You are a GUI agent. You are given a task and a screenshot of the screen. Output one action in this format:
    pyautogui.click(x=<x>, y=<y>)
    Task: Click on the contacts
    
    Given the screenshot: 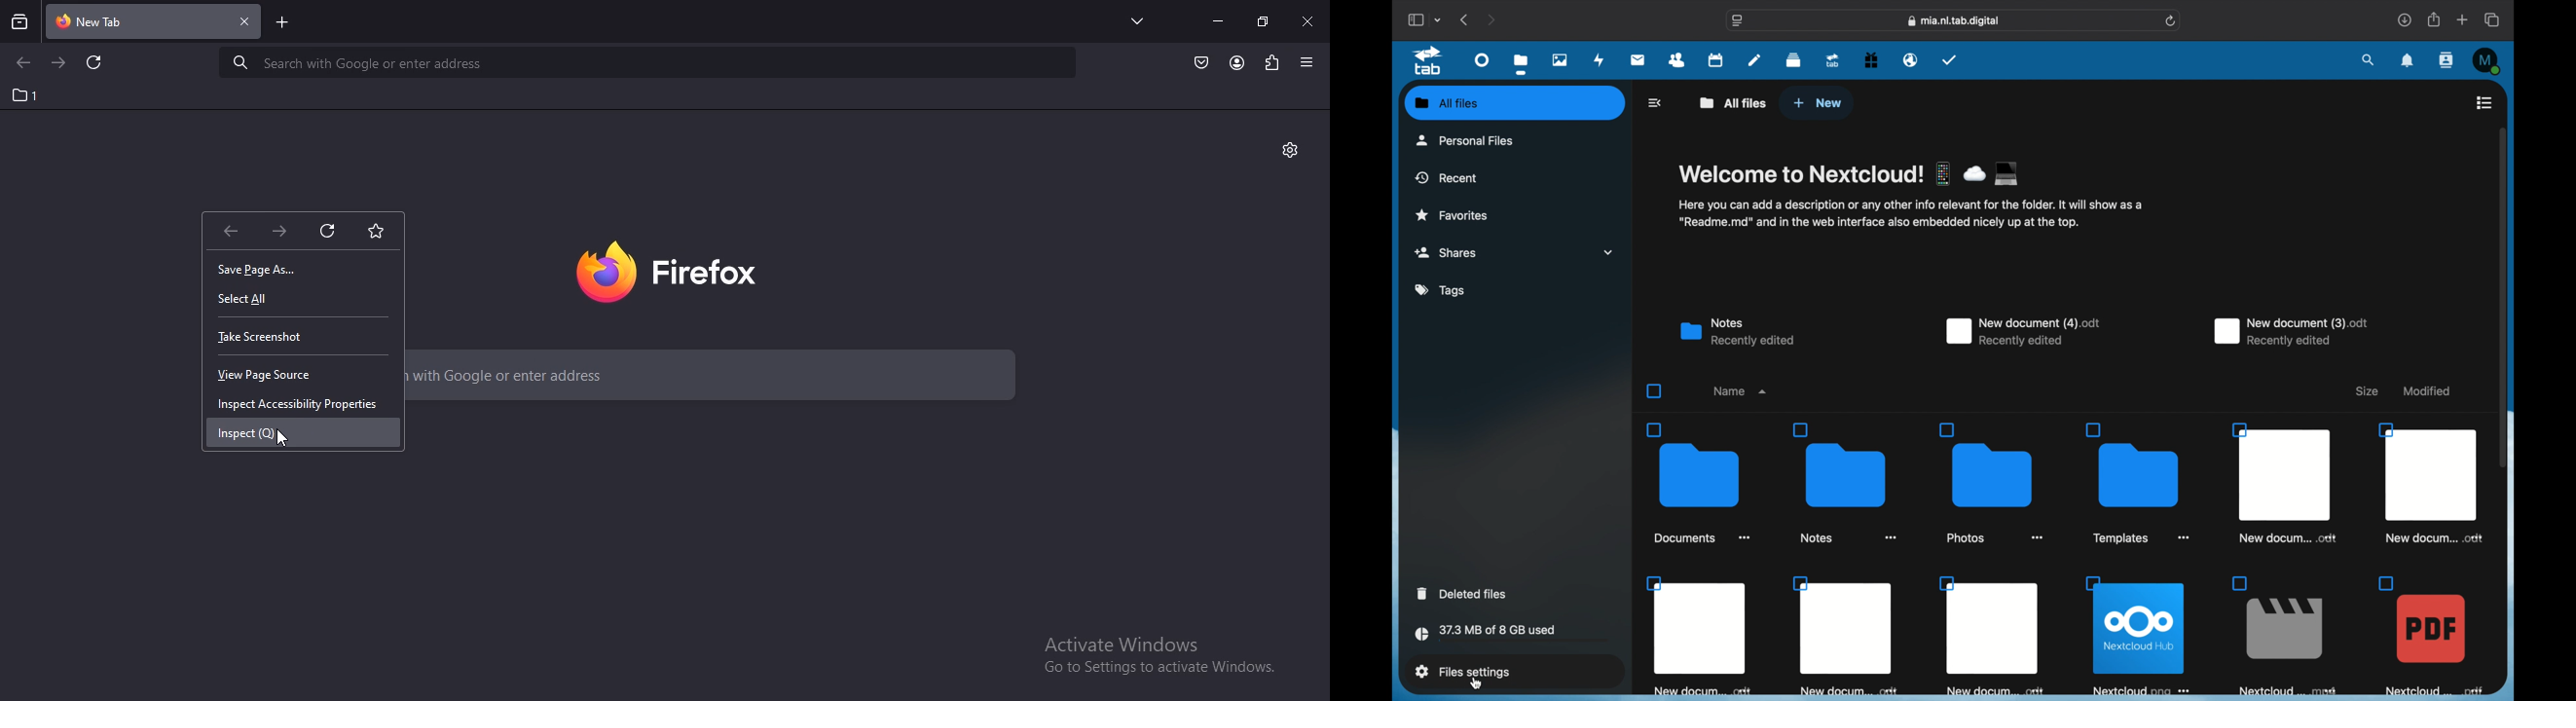 What is the action you would take?
    pyautogui.click(x=2446, y=61)
    